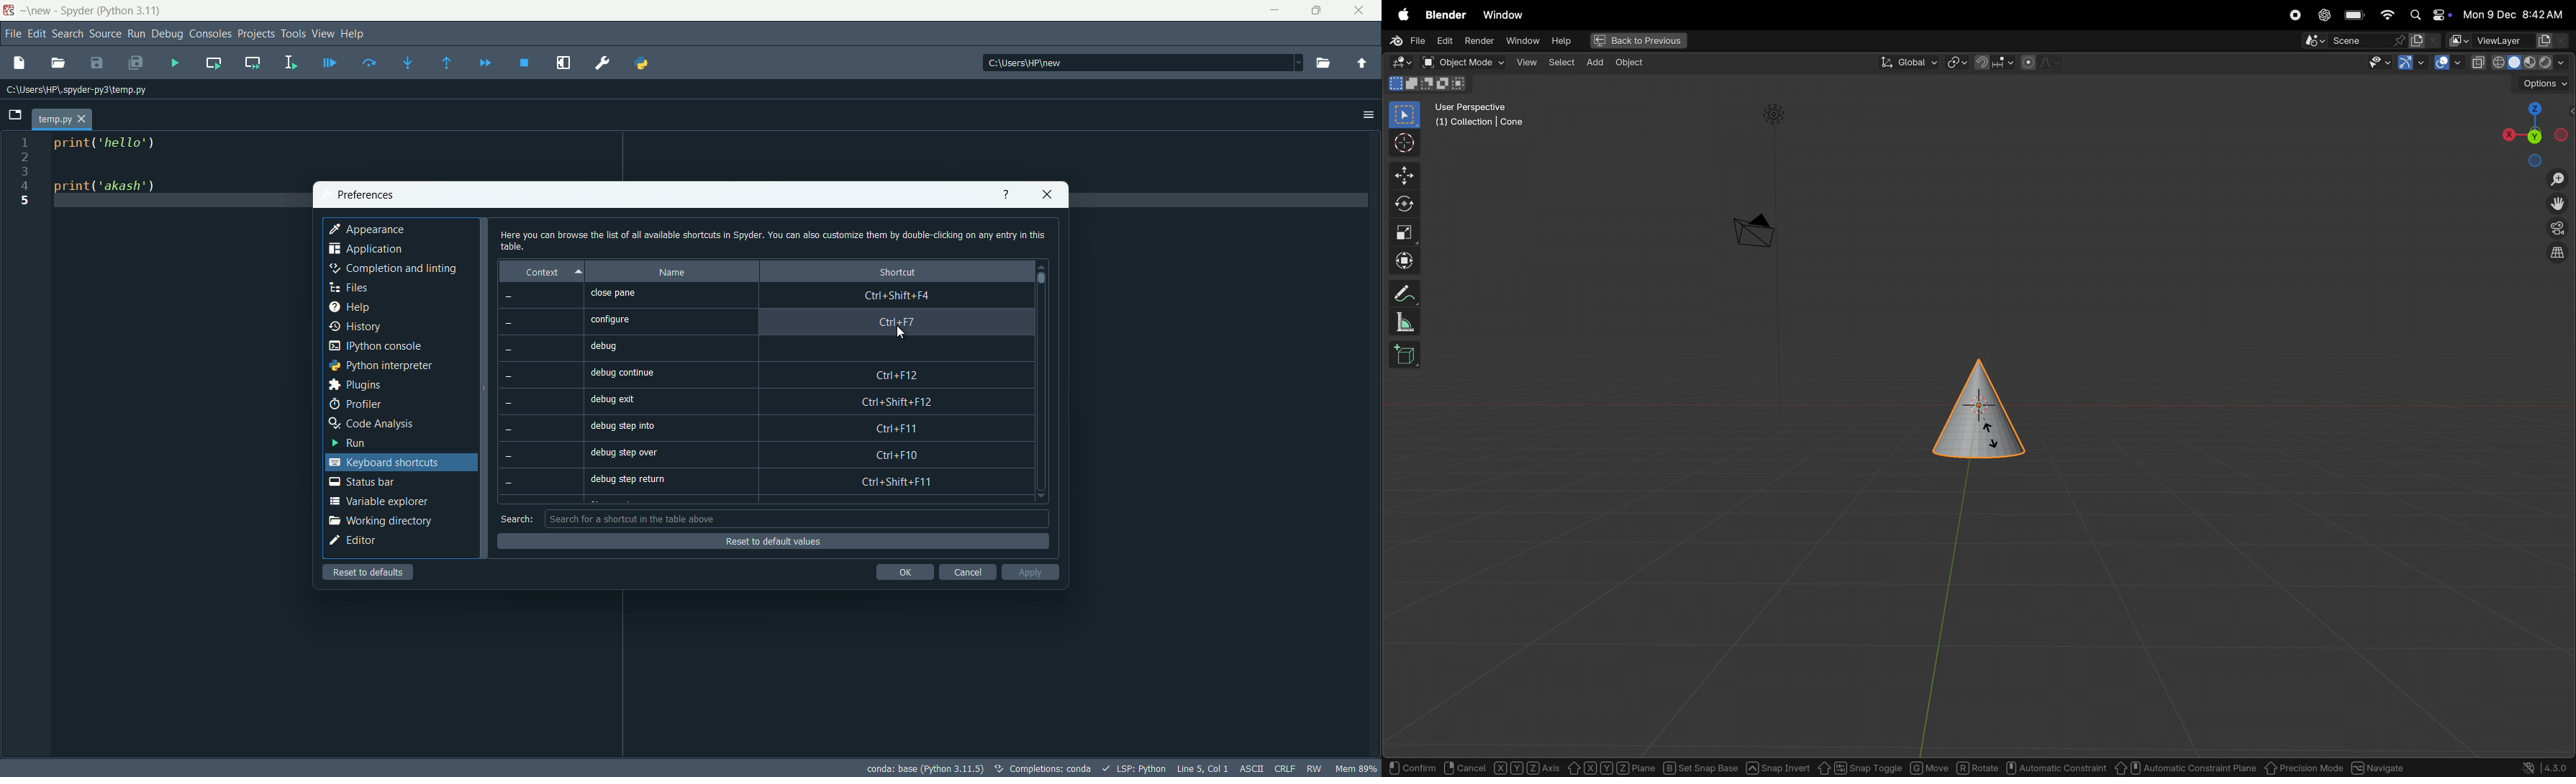  Describe the element at coordinates (604, 63) in the screenshot. I see `preferences` at that location.